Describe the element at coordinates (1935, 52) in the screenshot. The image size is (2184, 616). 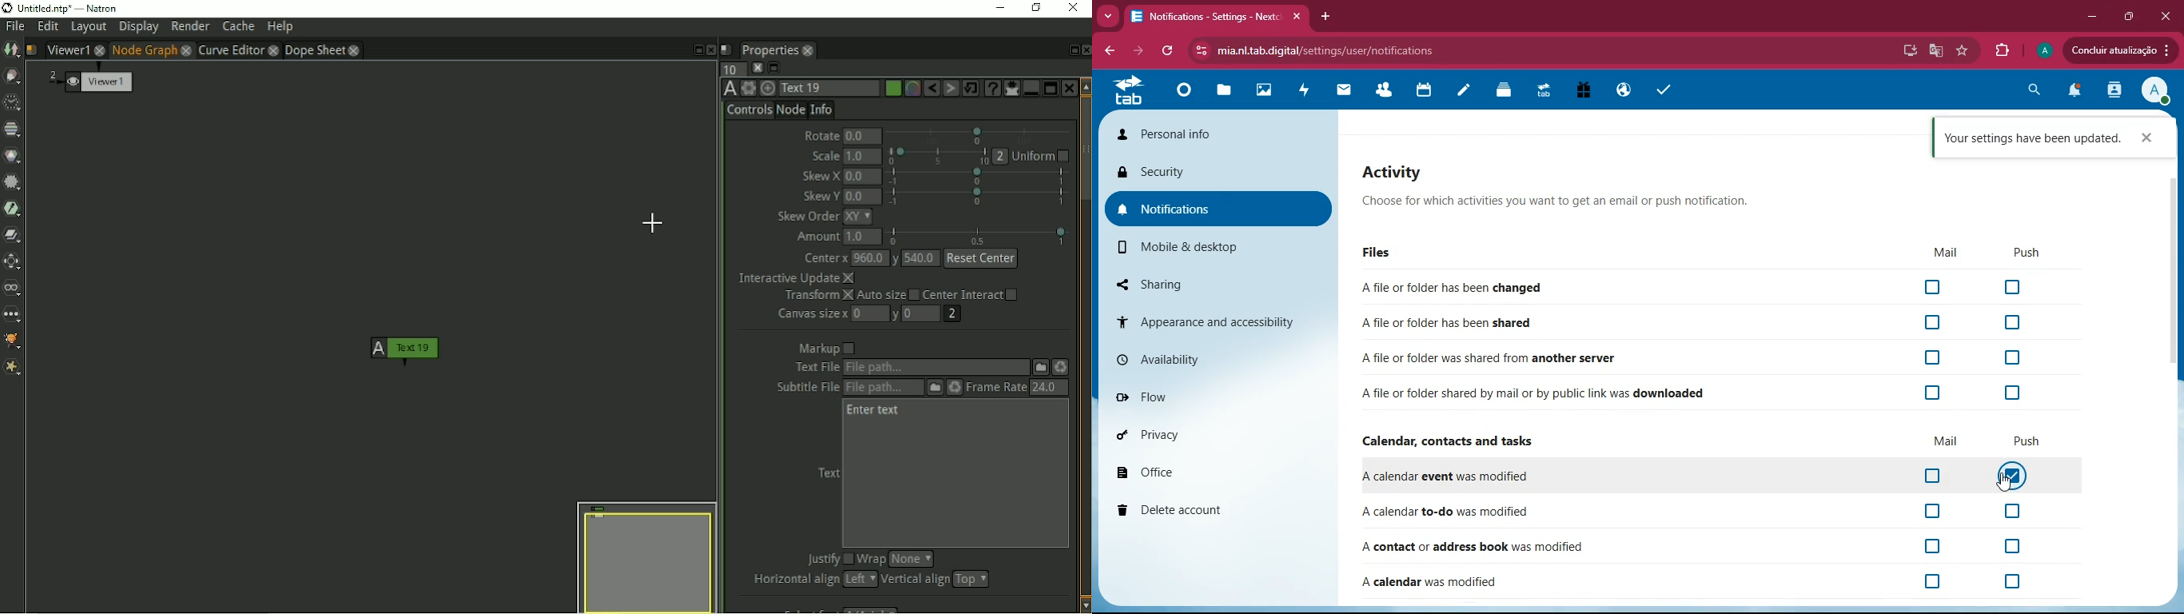
I see `google translate` at that location.